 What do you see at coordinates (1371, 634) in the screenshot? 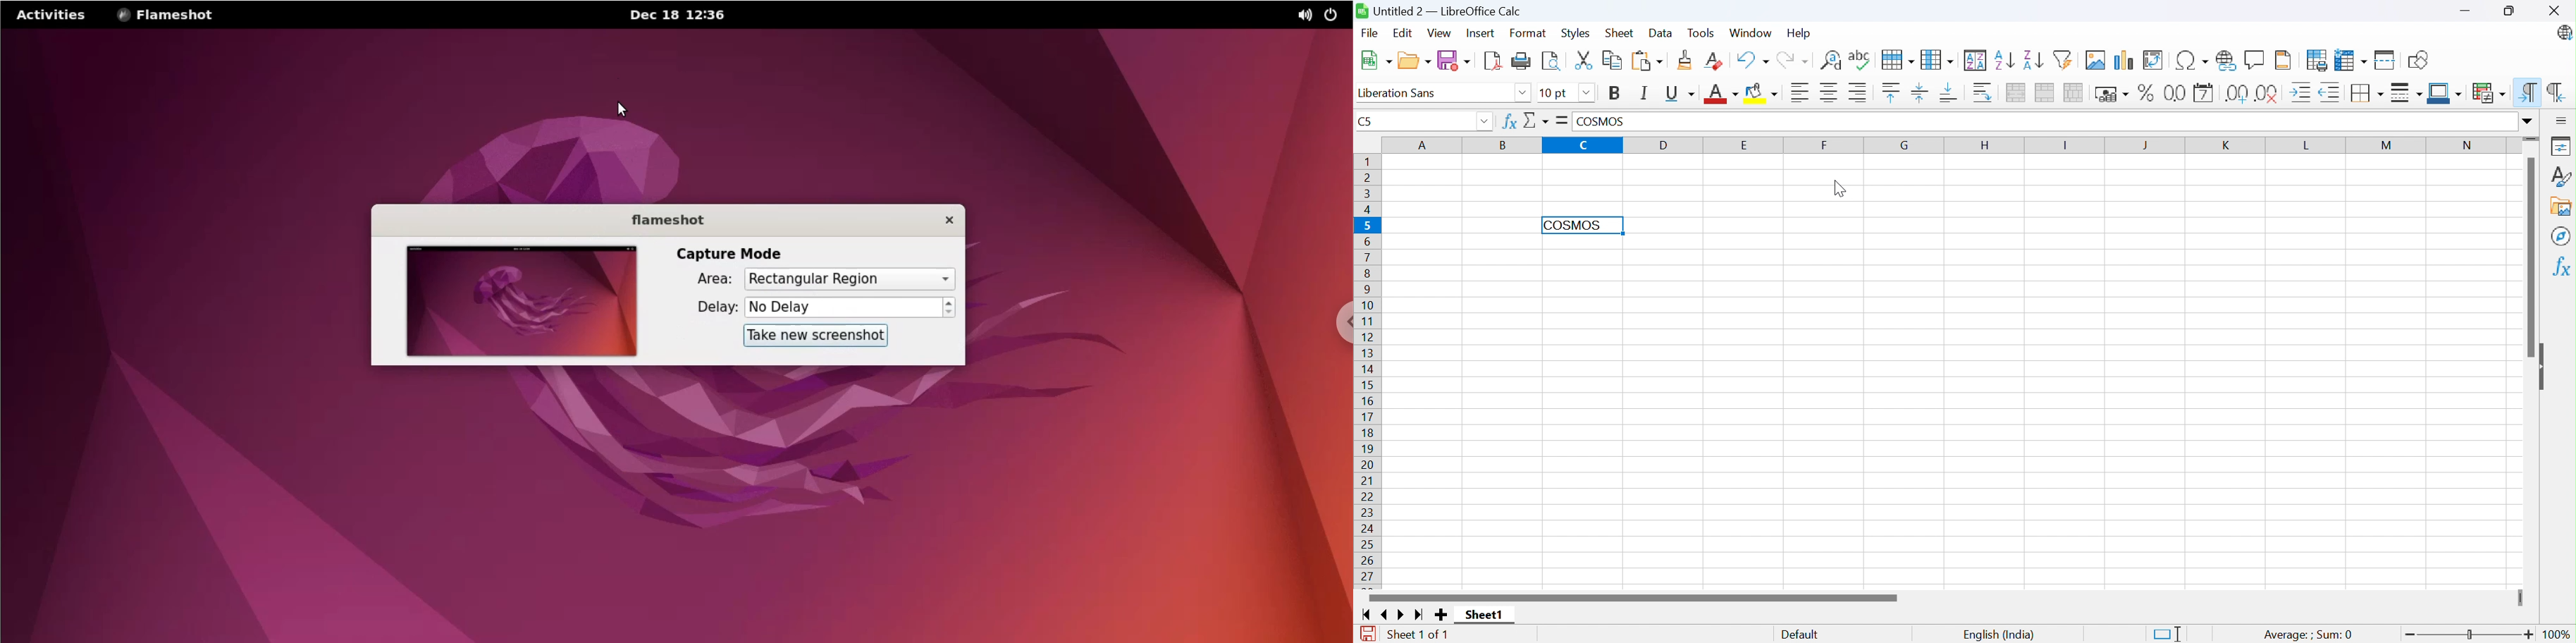
I see `The document has been modified. Click to save the document.` at bounding box center [1371, 634].